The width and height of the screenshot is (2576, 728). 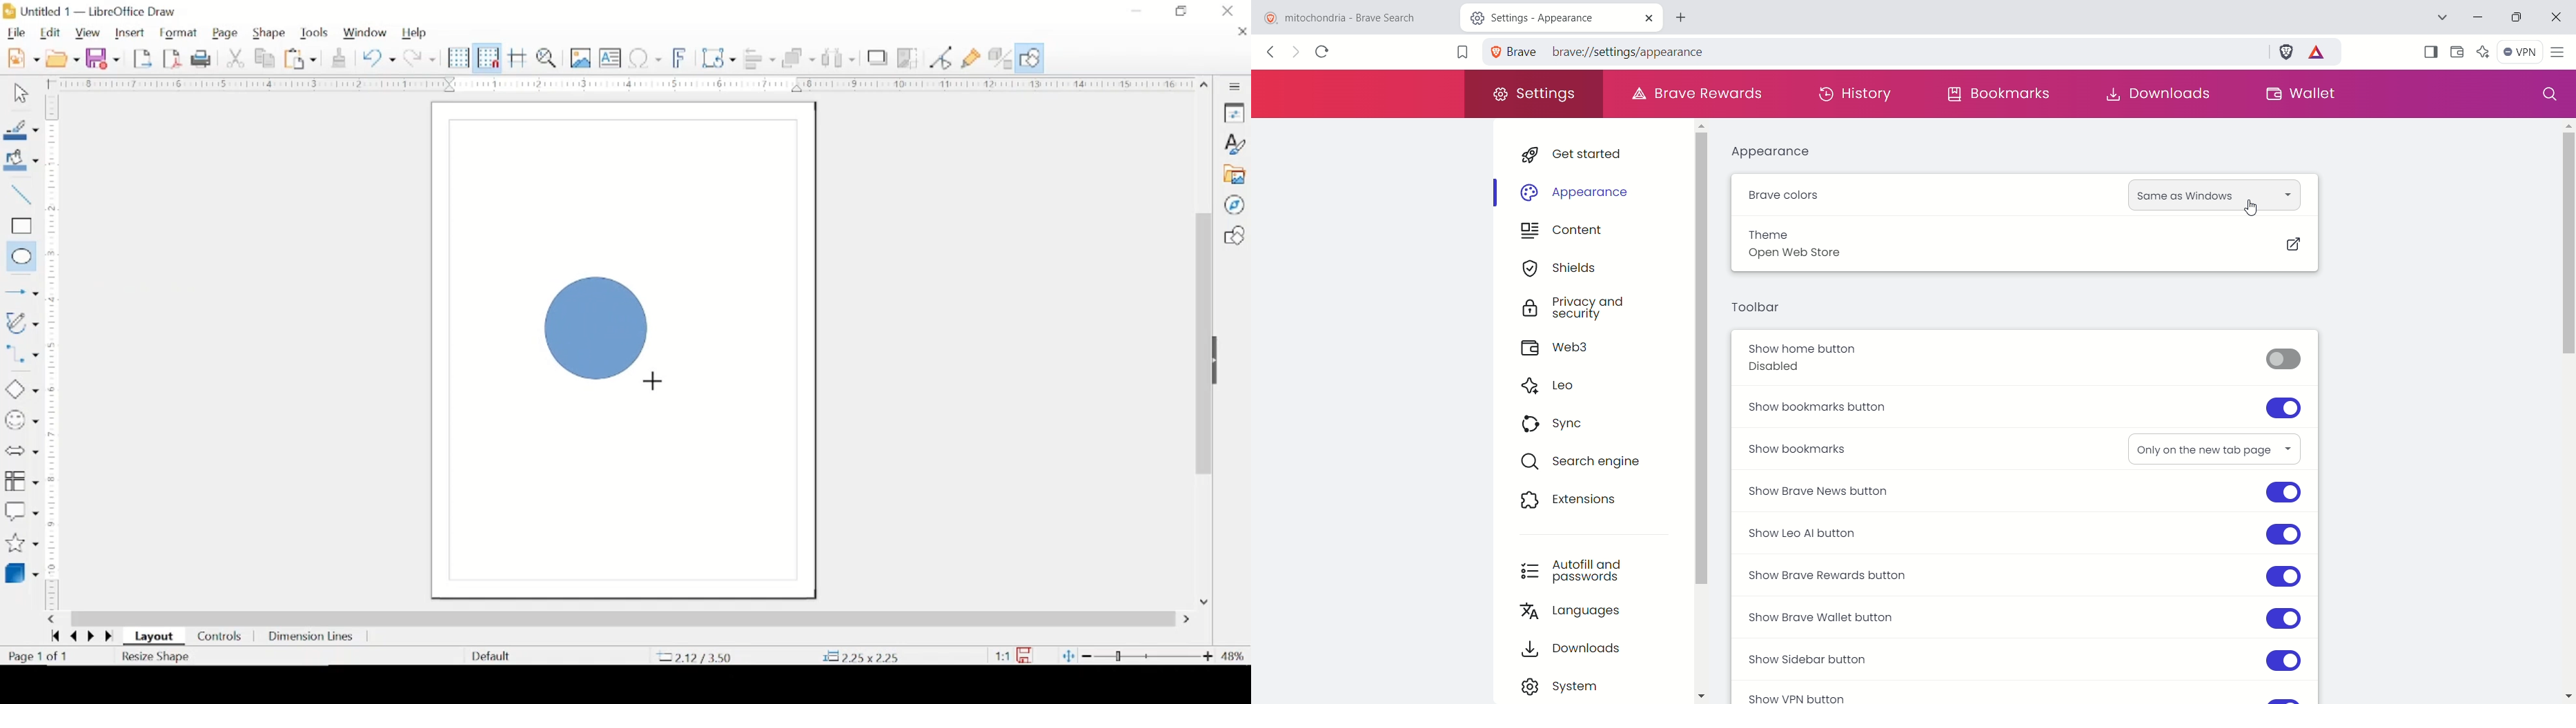 What do you see at coordinates (18, 289) in the screenshot?
I see `` at bounding box center [18, 289].